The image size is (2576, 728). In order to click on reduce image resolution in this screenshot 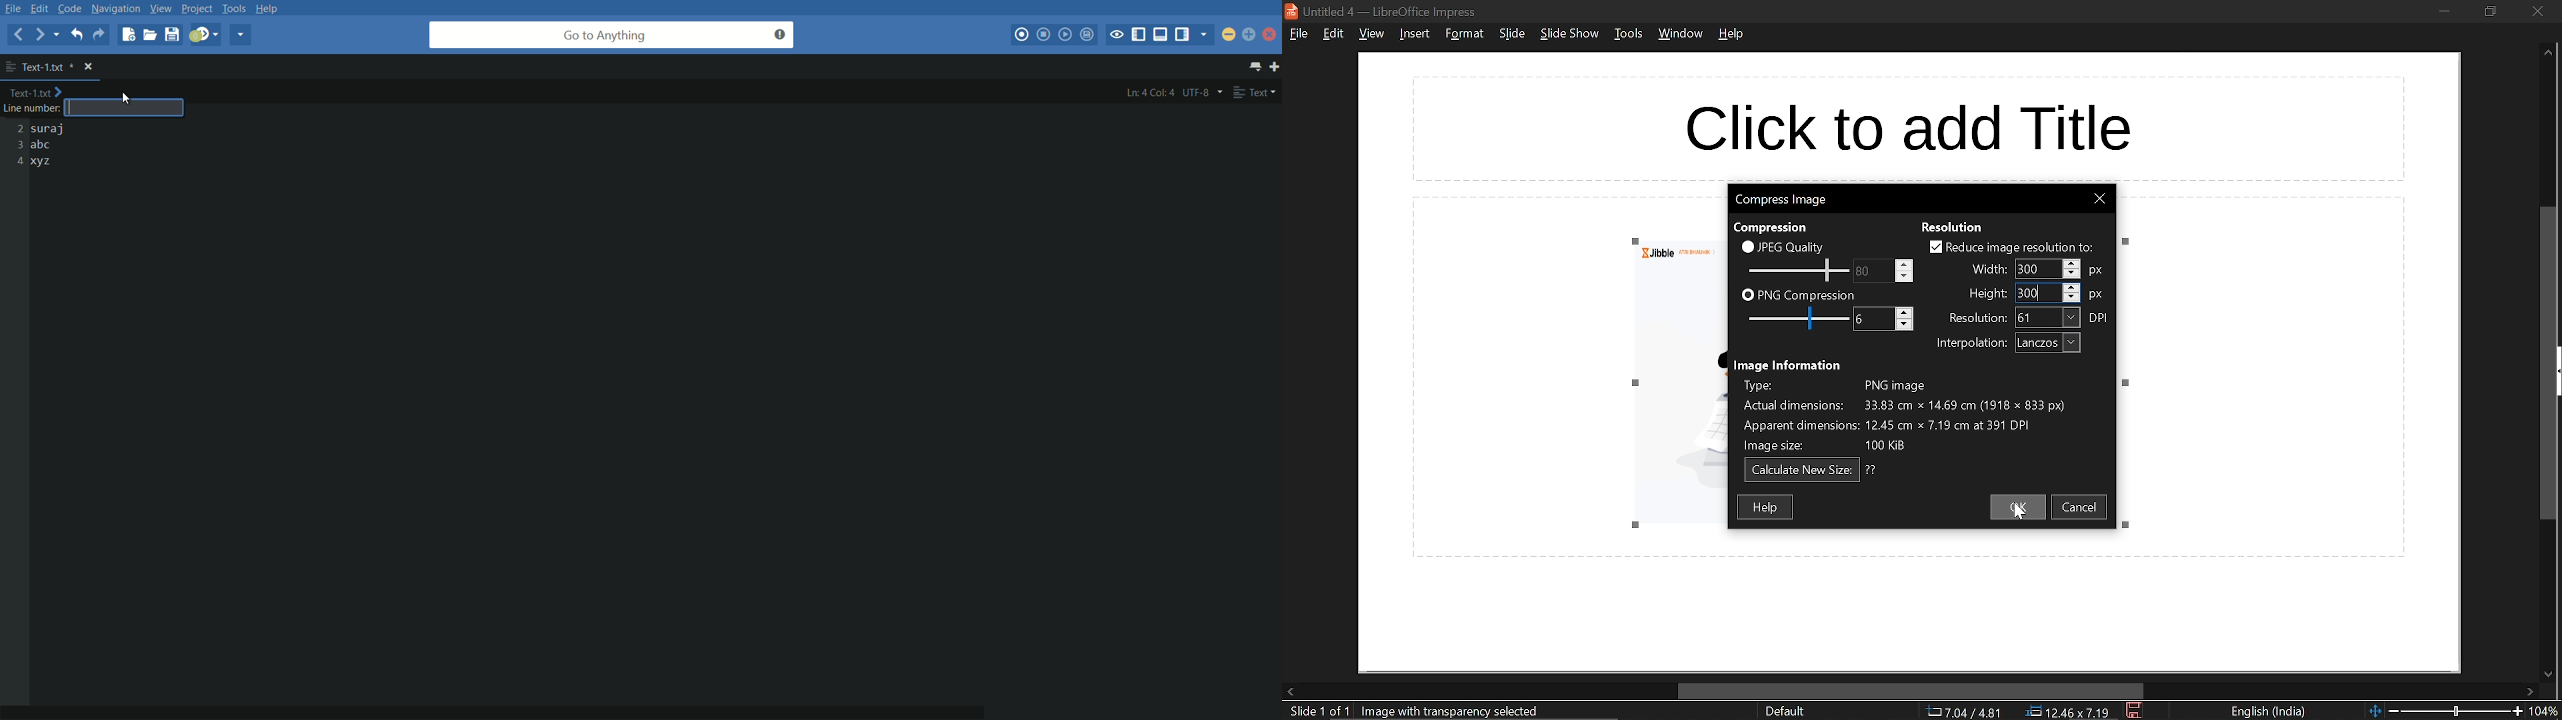, I will do `click(2022, 247)`.